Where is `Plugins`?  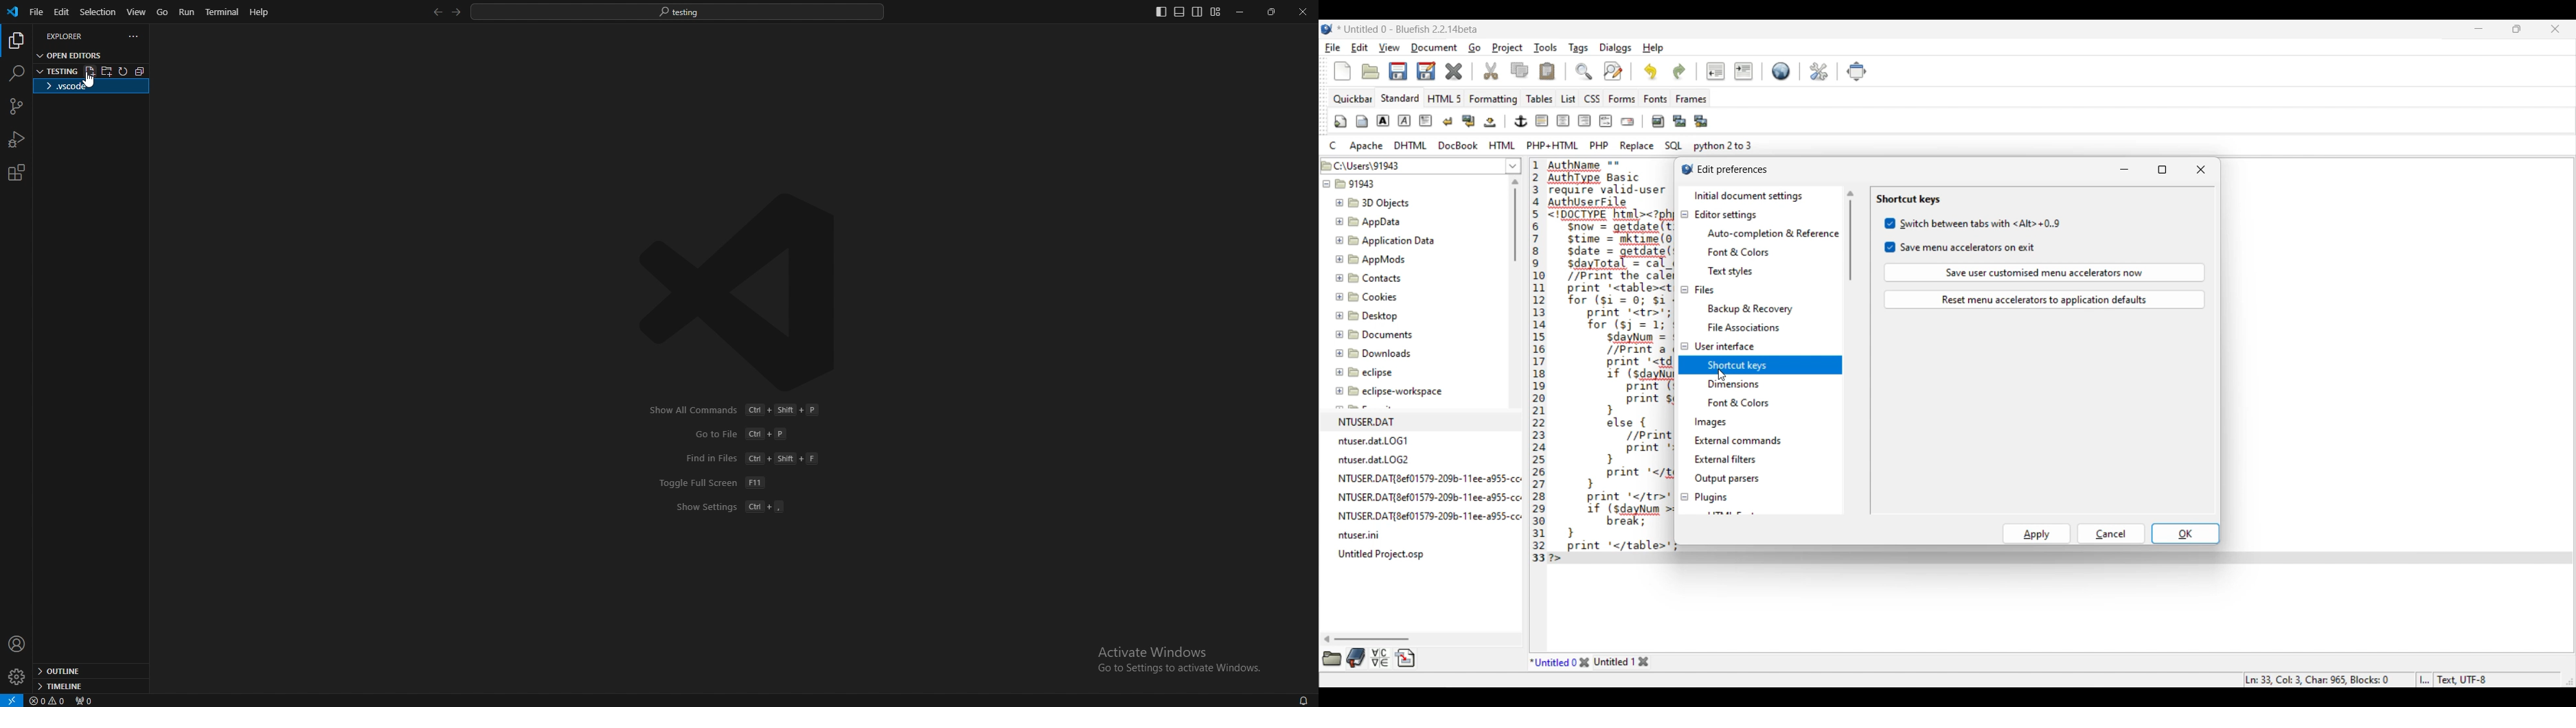
Plugins is located at coordinates (1710, 498).